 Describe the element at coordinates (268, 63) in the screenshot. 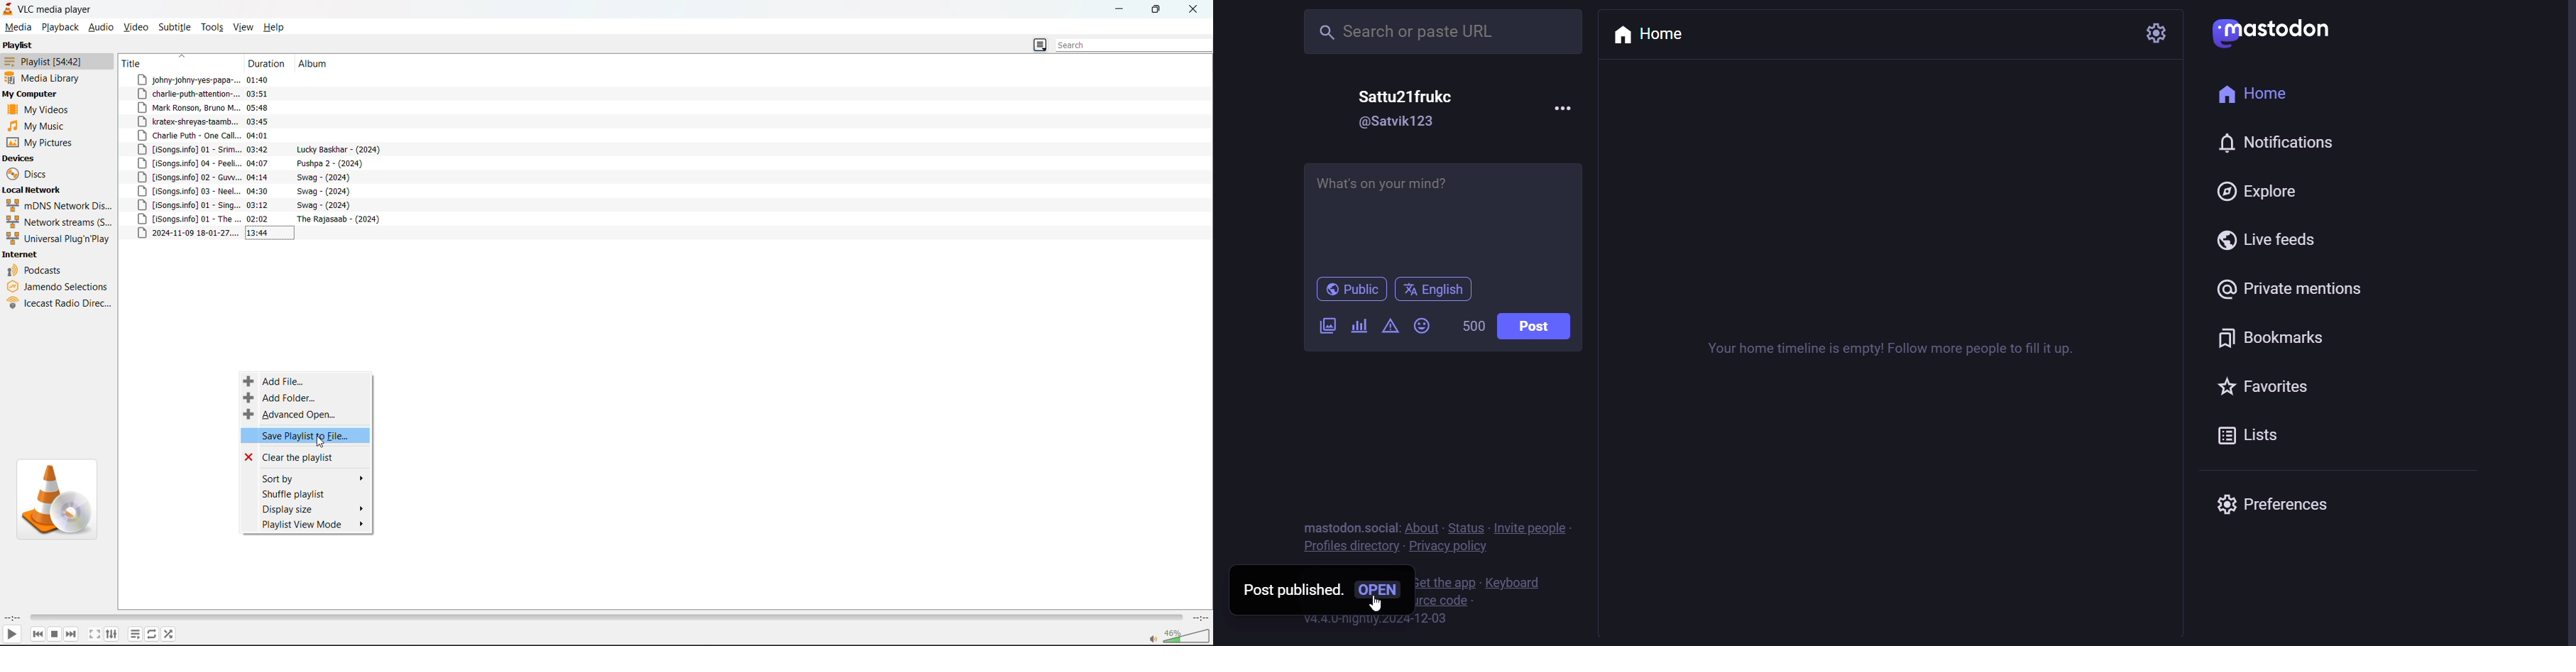

I see `duration` at that location.